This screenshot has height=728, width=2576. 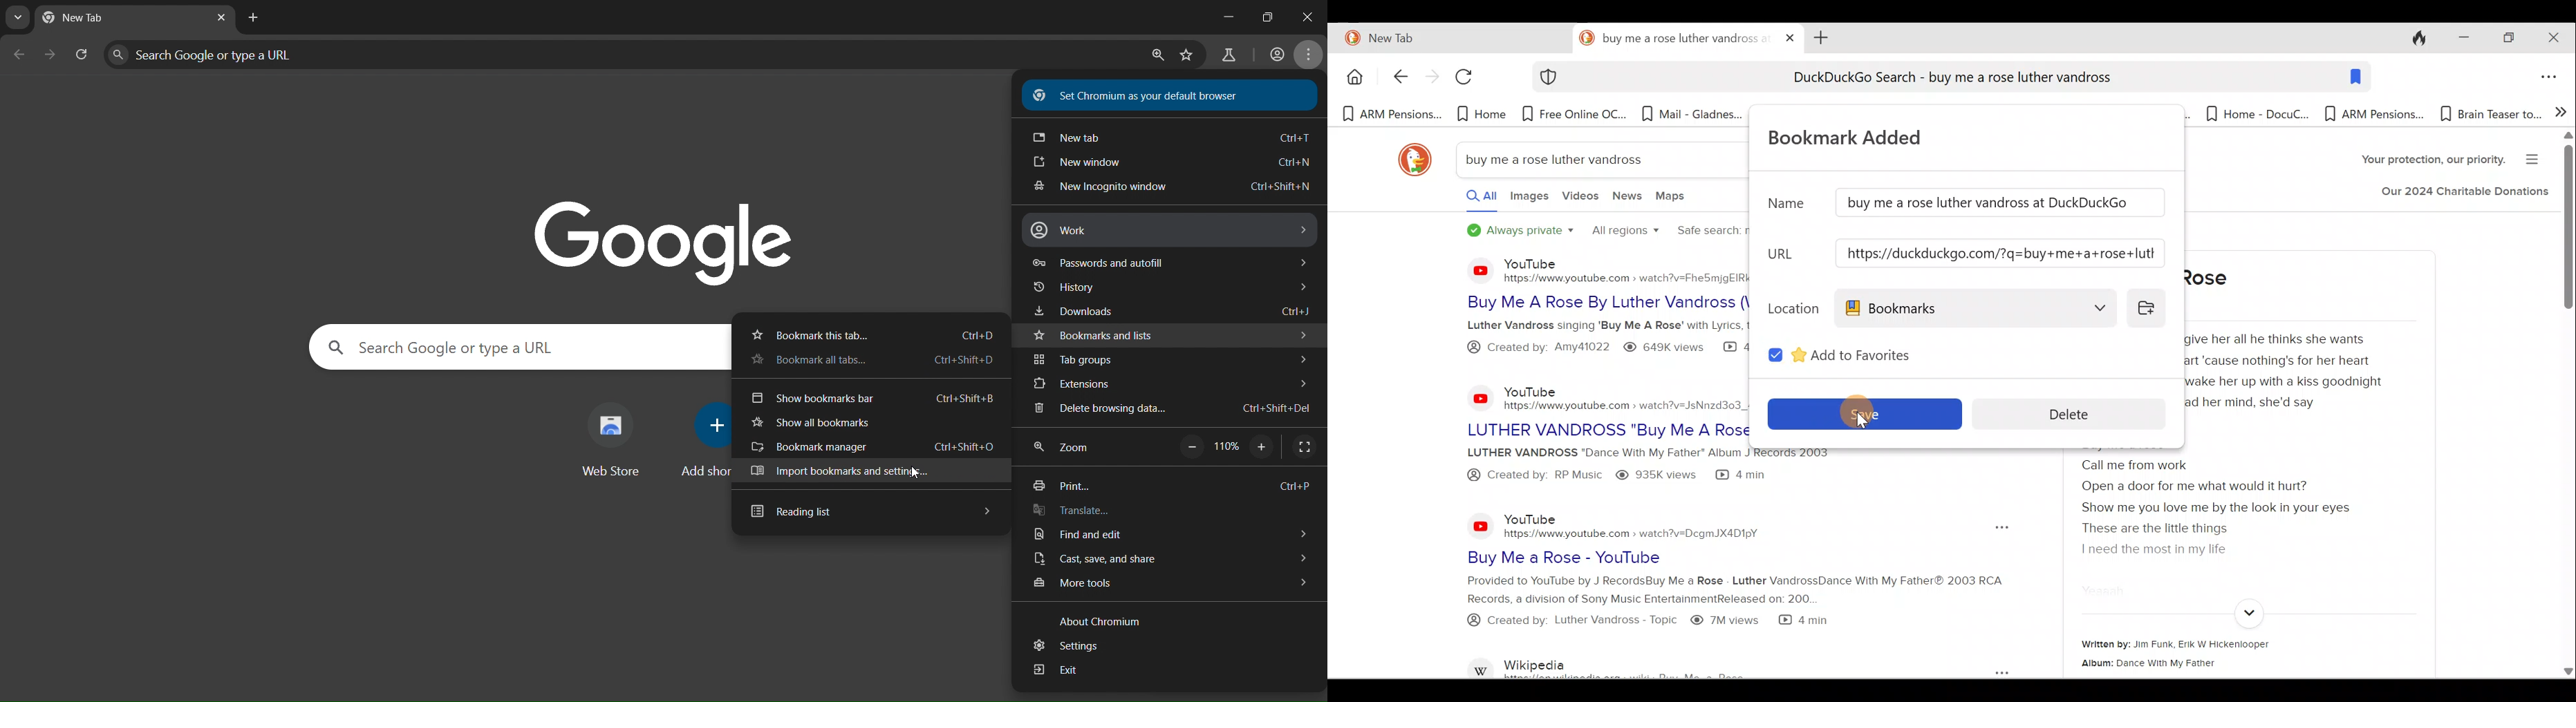 I want to click on URL, so click(x=1787, y=254).